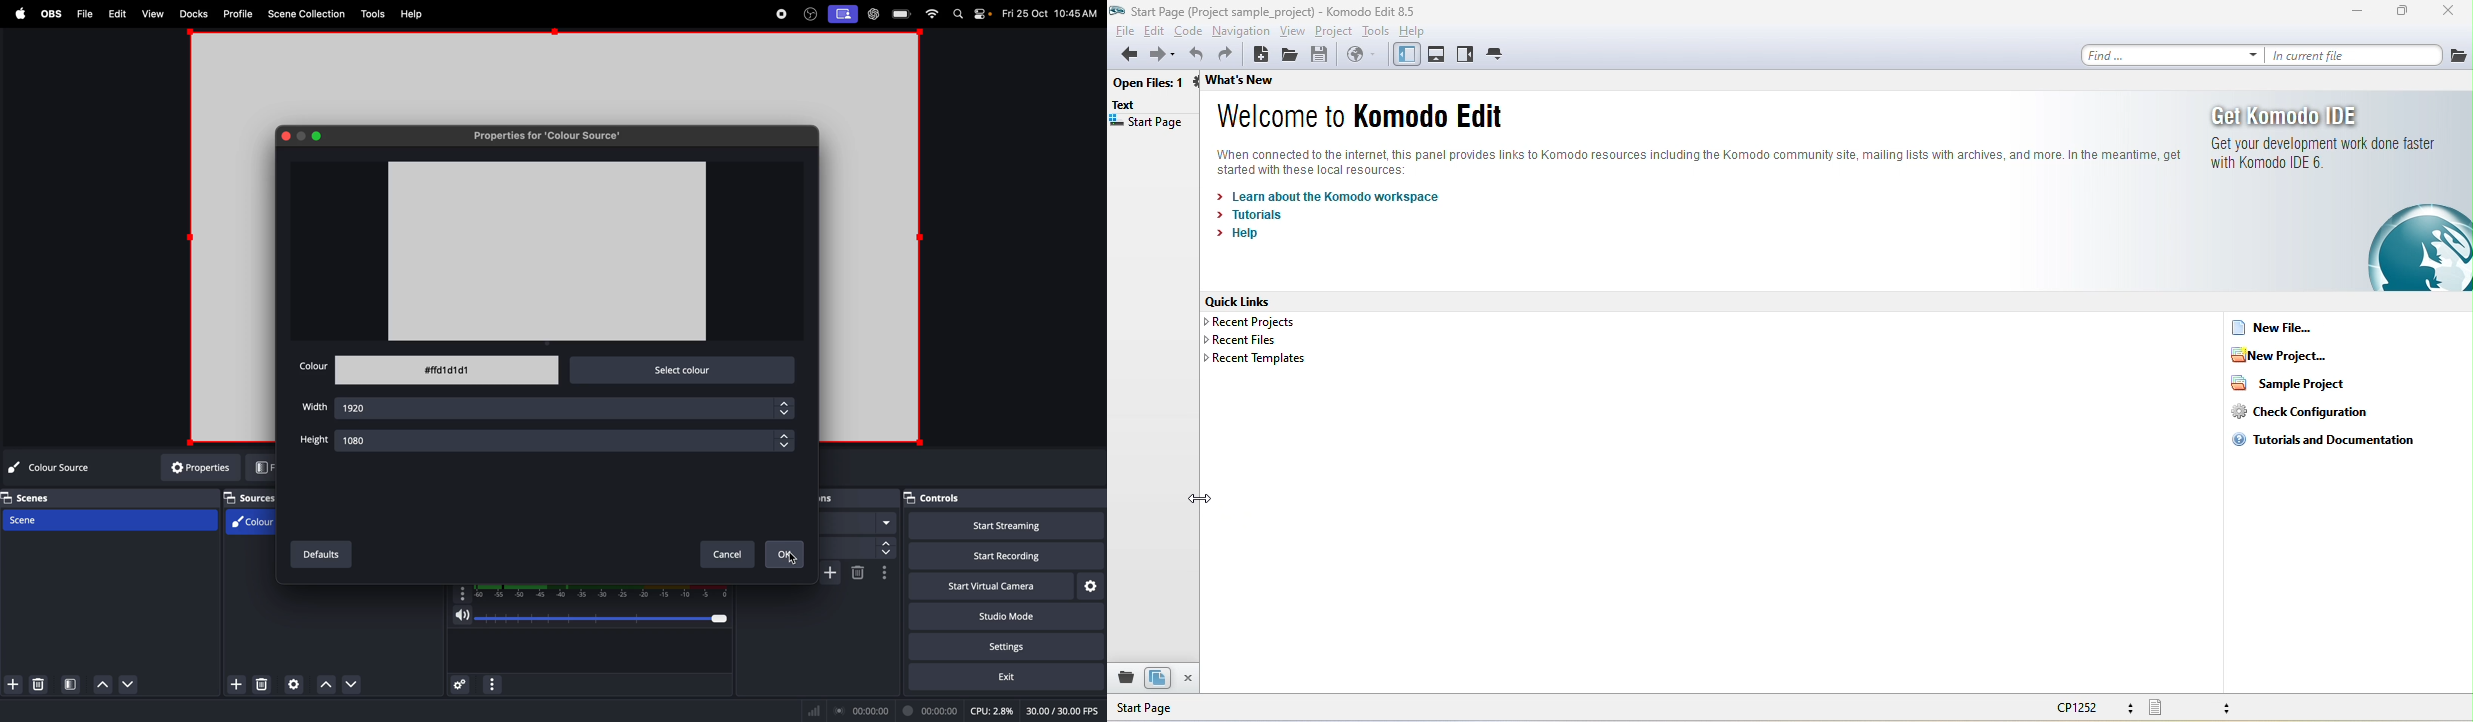  I want to click on Profile, so click(238, 14).